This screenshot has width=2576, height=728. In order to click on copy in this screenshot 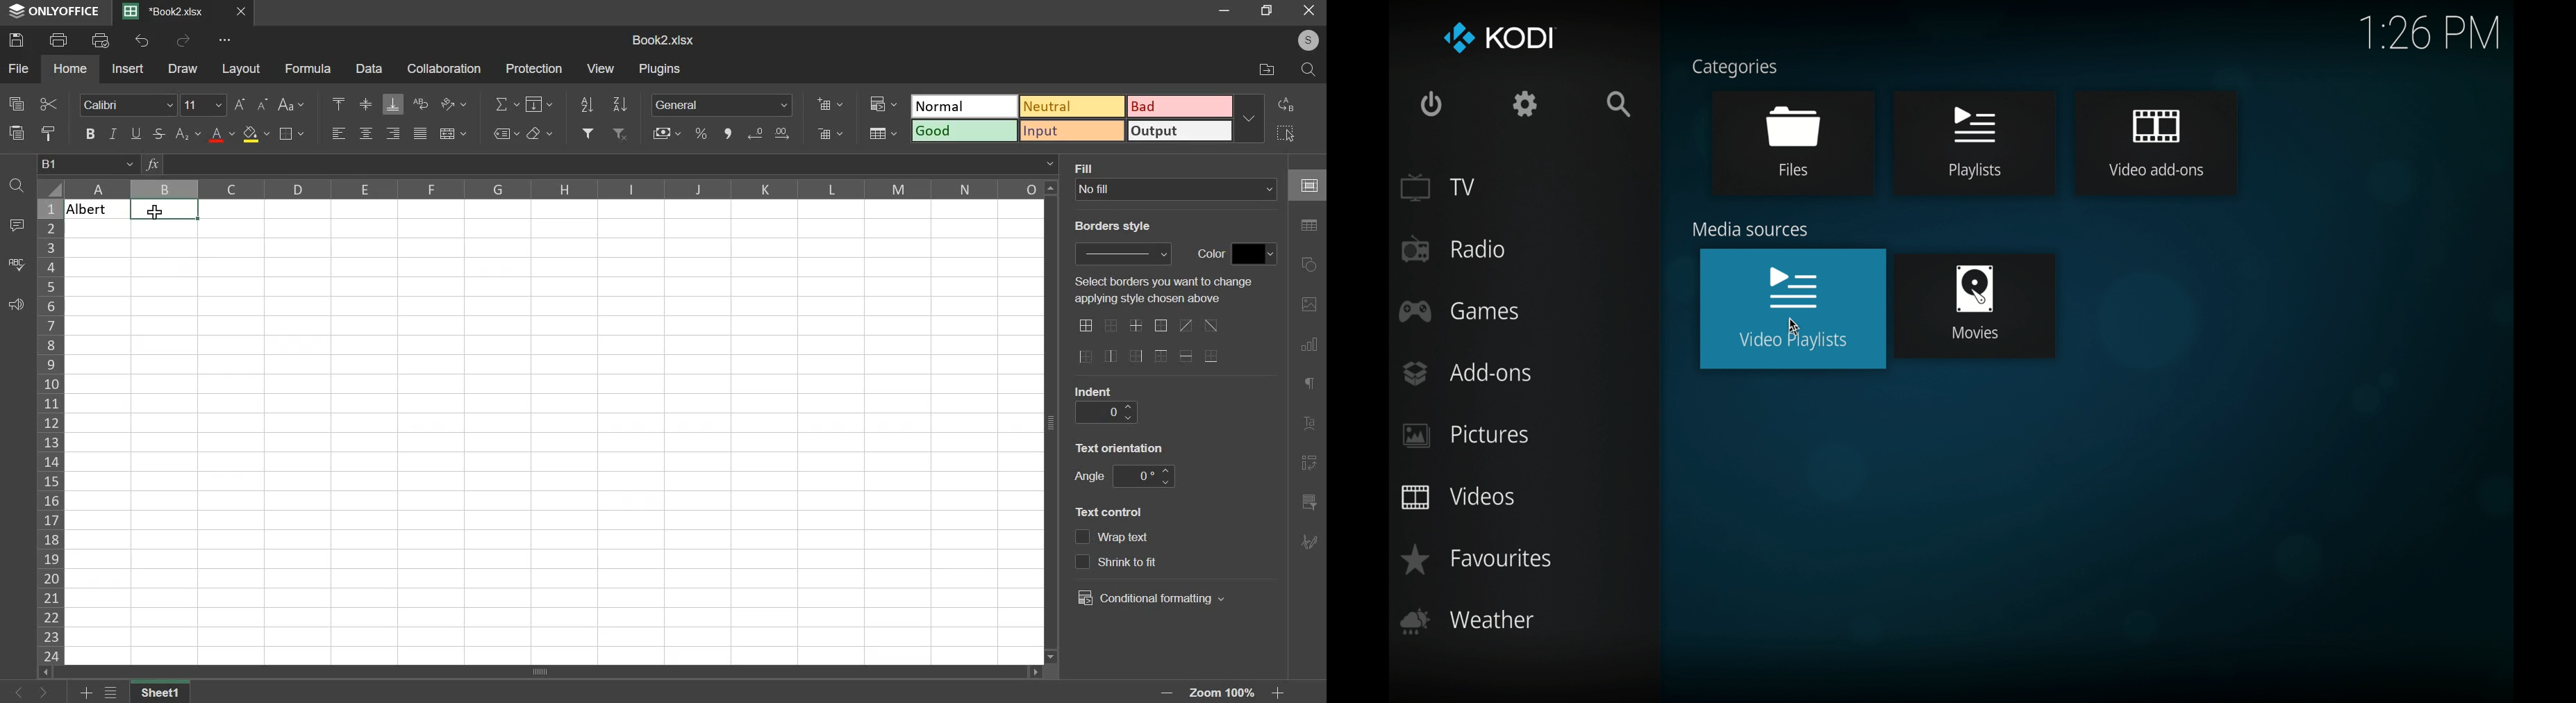, I will do `click(17, 104)`.